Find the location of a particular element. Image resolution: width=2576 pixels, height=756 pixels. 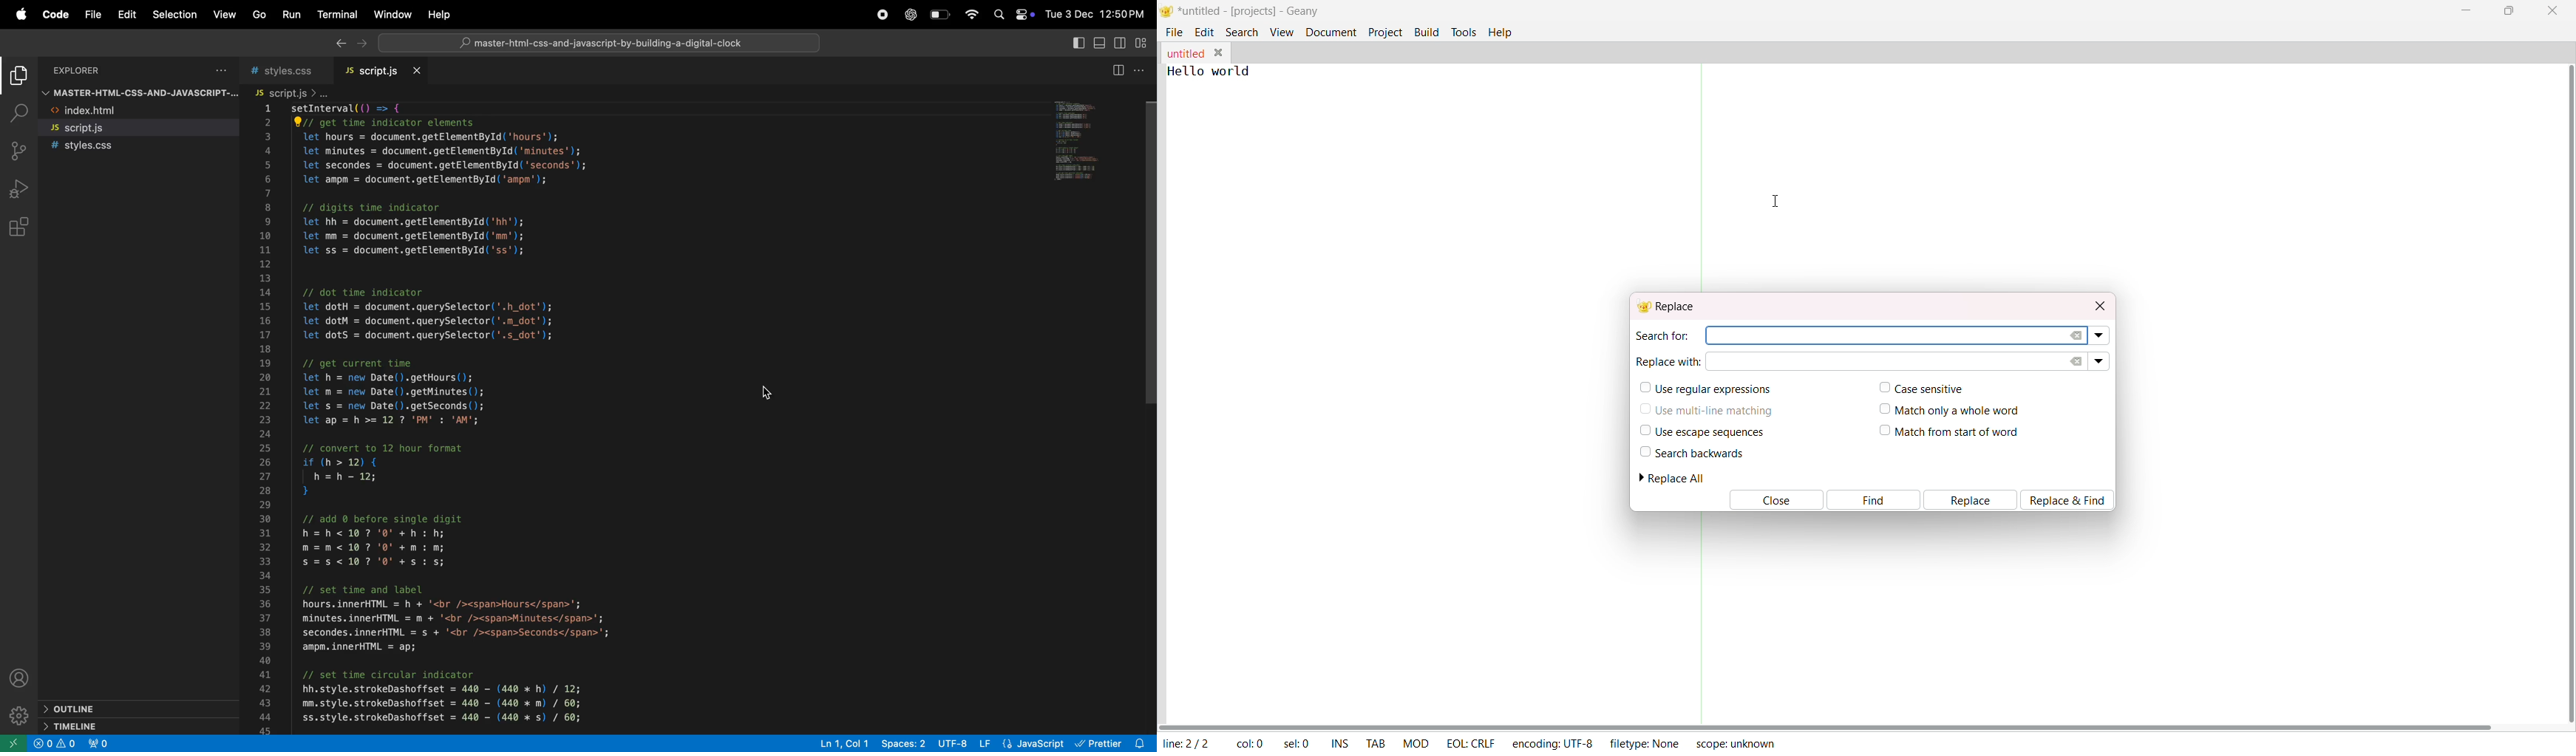

replace and find is located at coordinates (2070, 501).